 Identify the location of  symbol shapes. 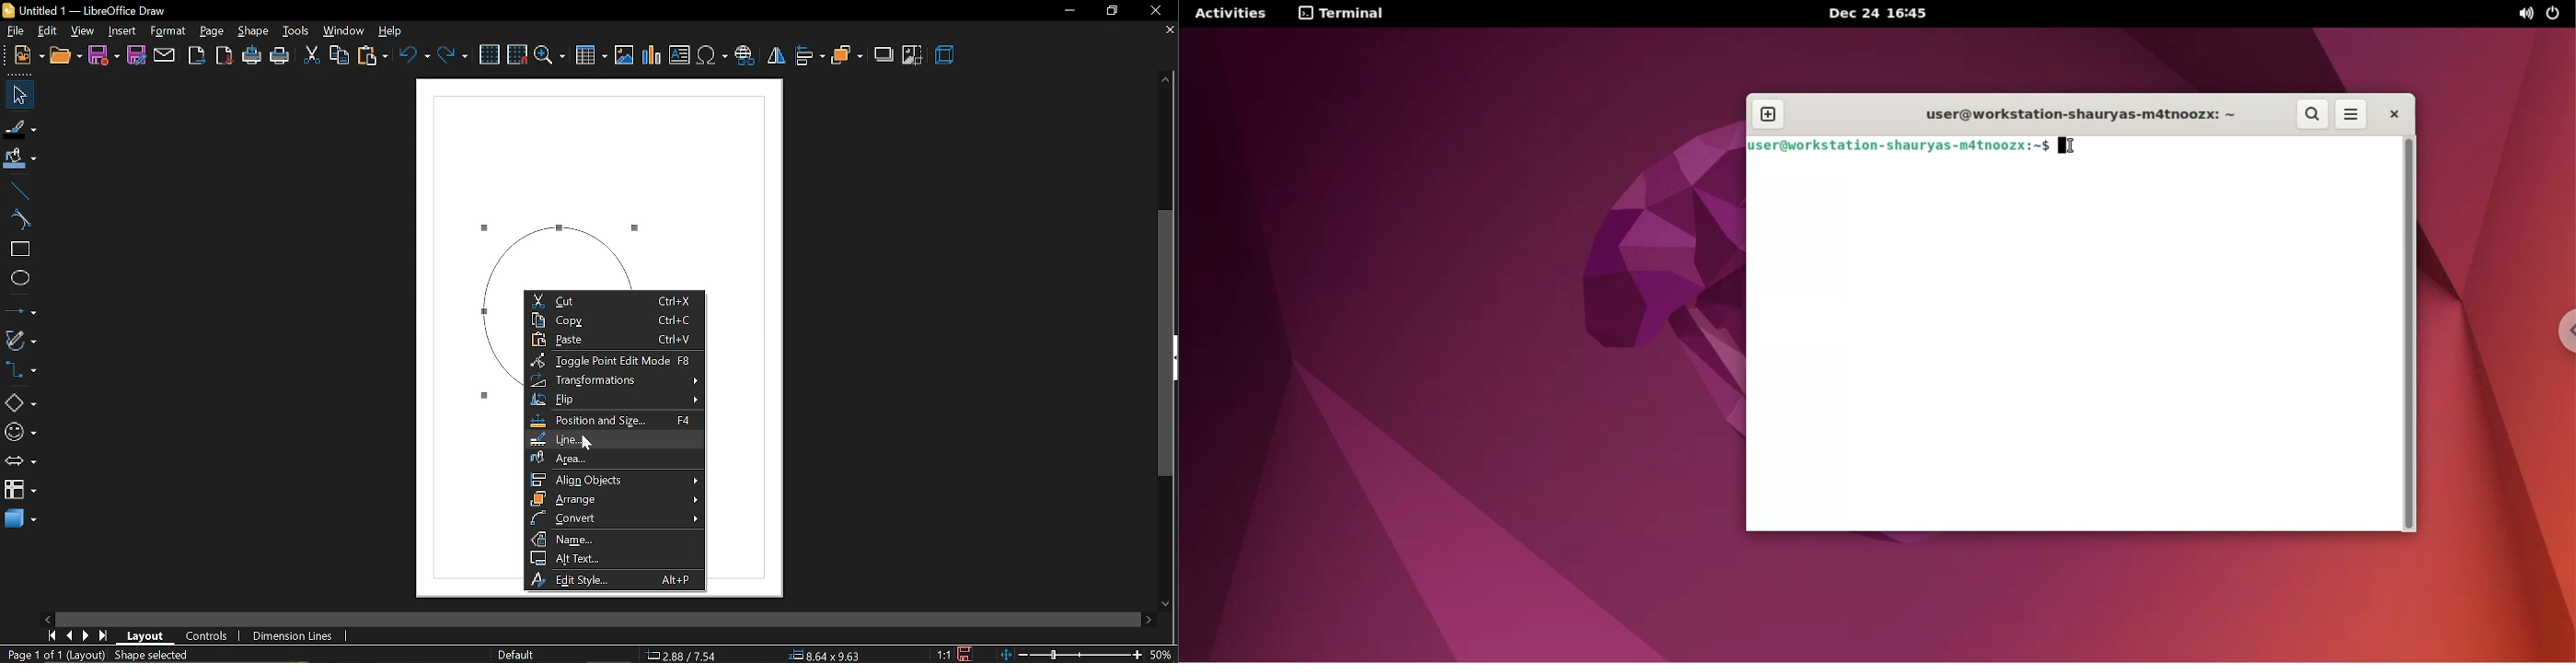
(22, 434).